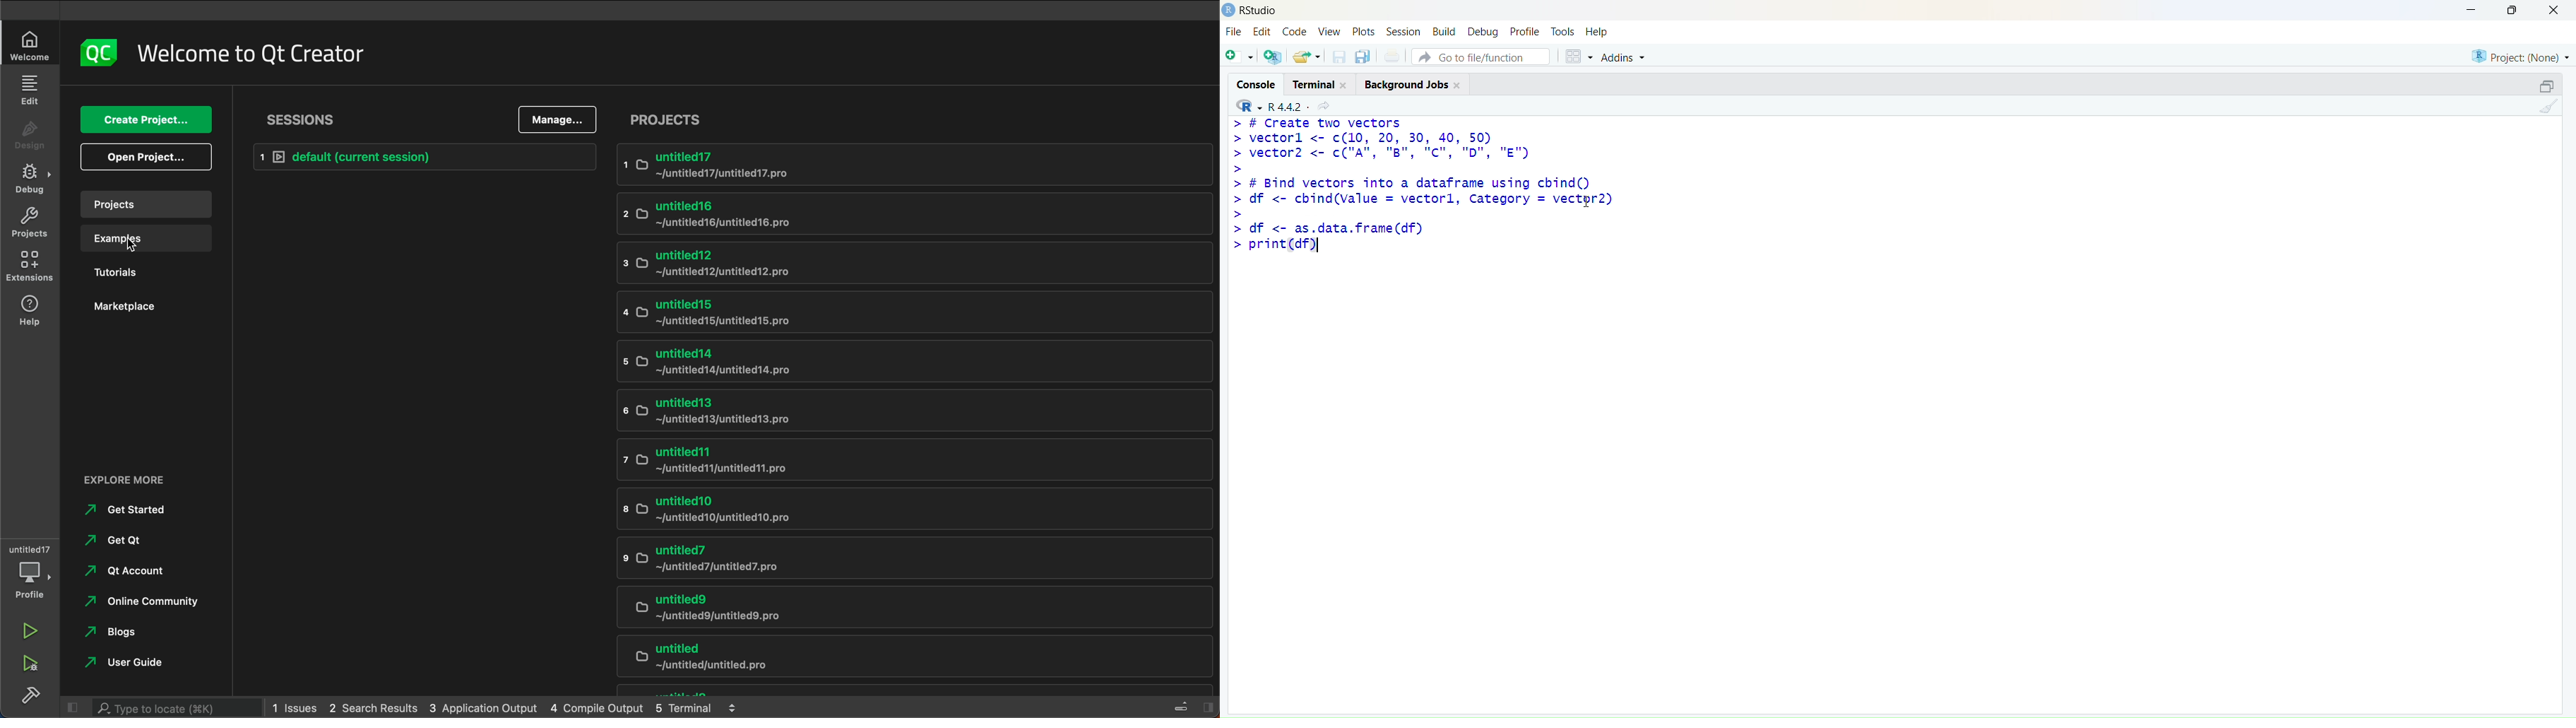 The image size is (2576, 728). I want to click on close sidebar, so click(1190, 705).